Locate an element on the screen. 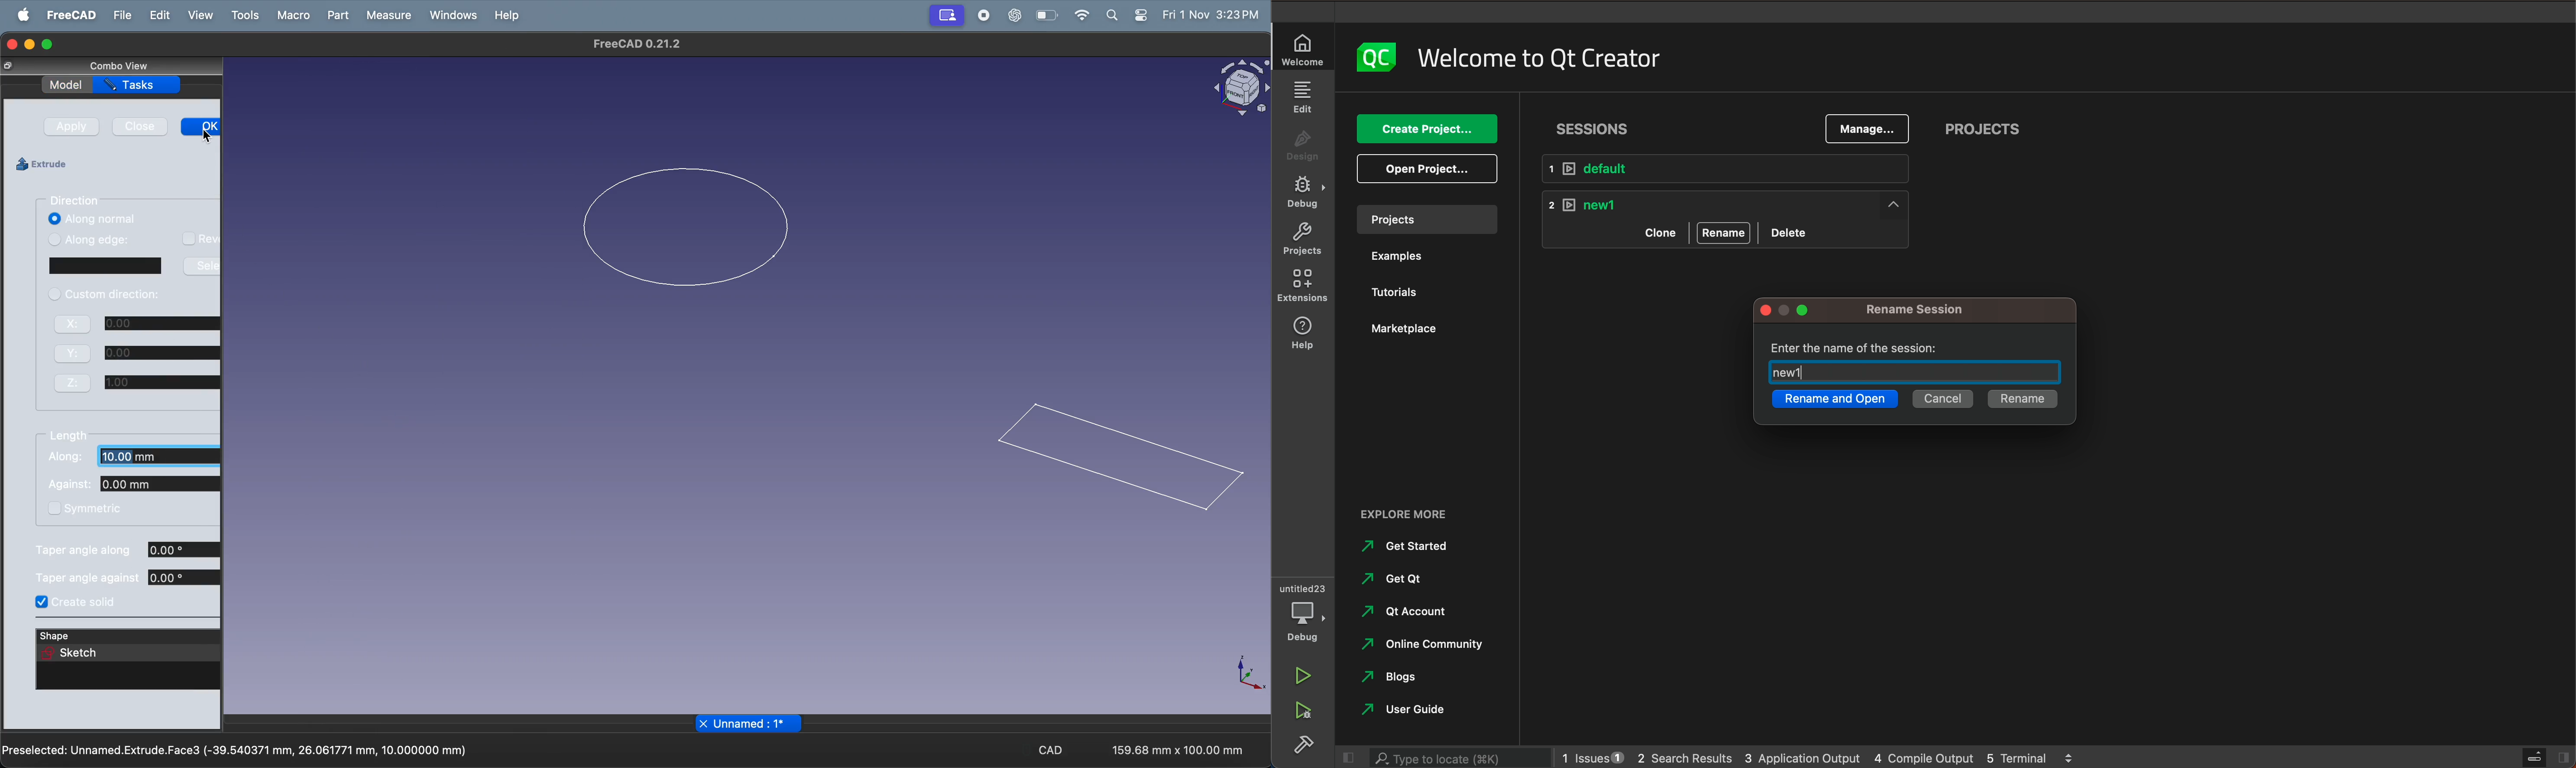 The width and height of the screenshot is (2576, 784). Close is located at coordinates (138, 127).